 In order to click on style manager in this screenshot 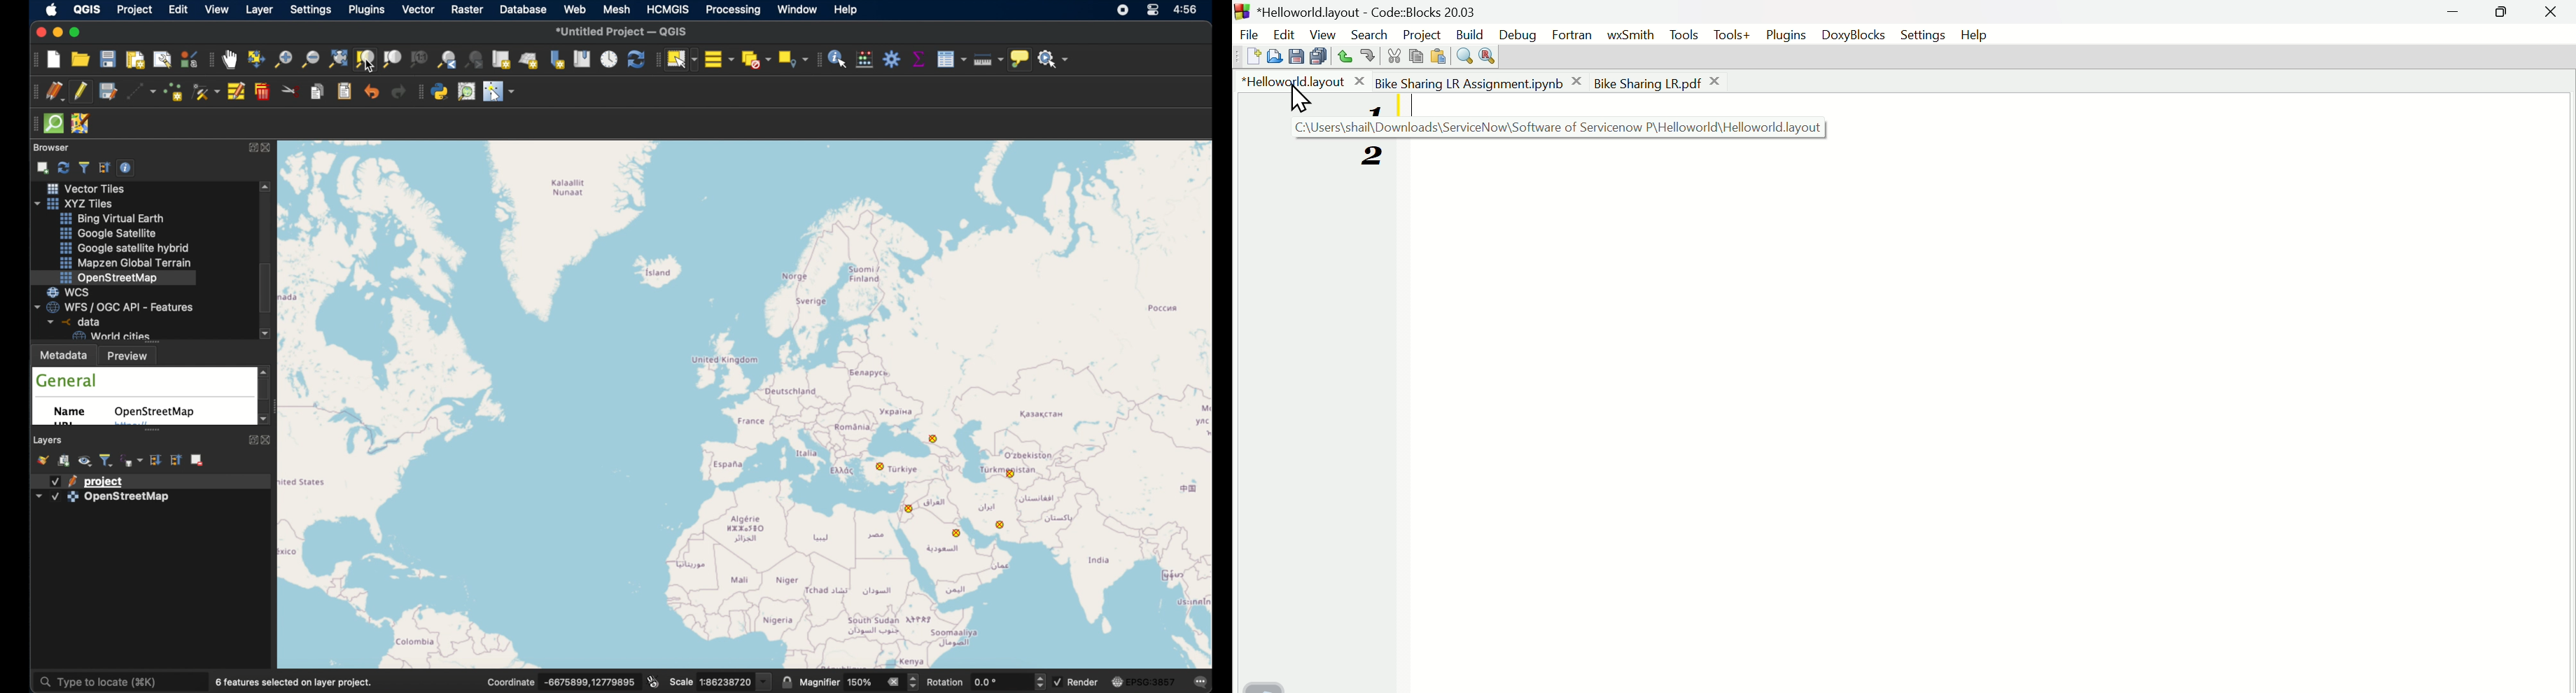, I will do `click(189, 58)`.